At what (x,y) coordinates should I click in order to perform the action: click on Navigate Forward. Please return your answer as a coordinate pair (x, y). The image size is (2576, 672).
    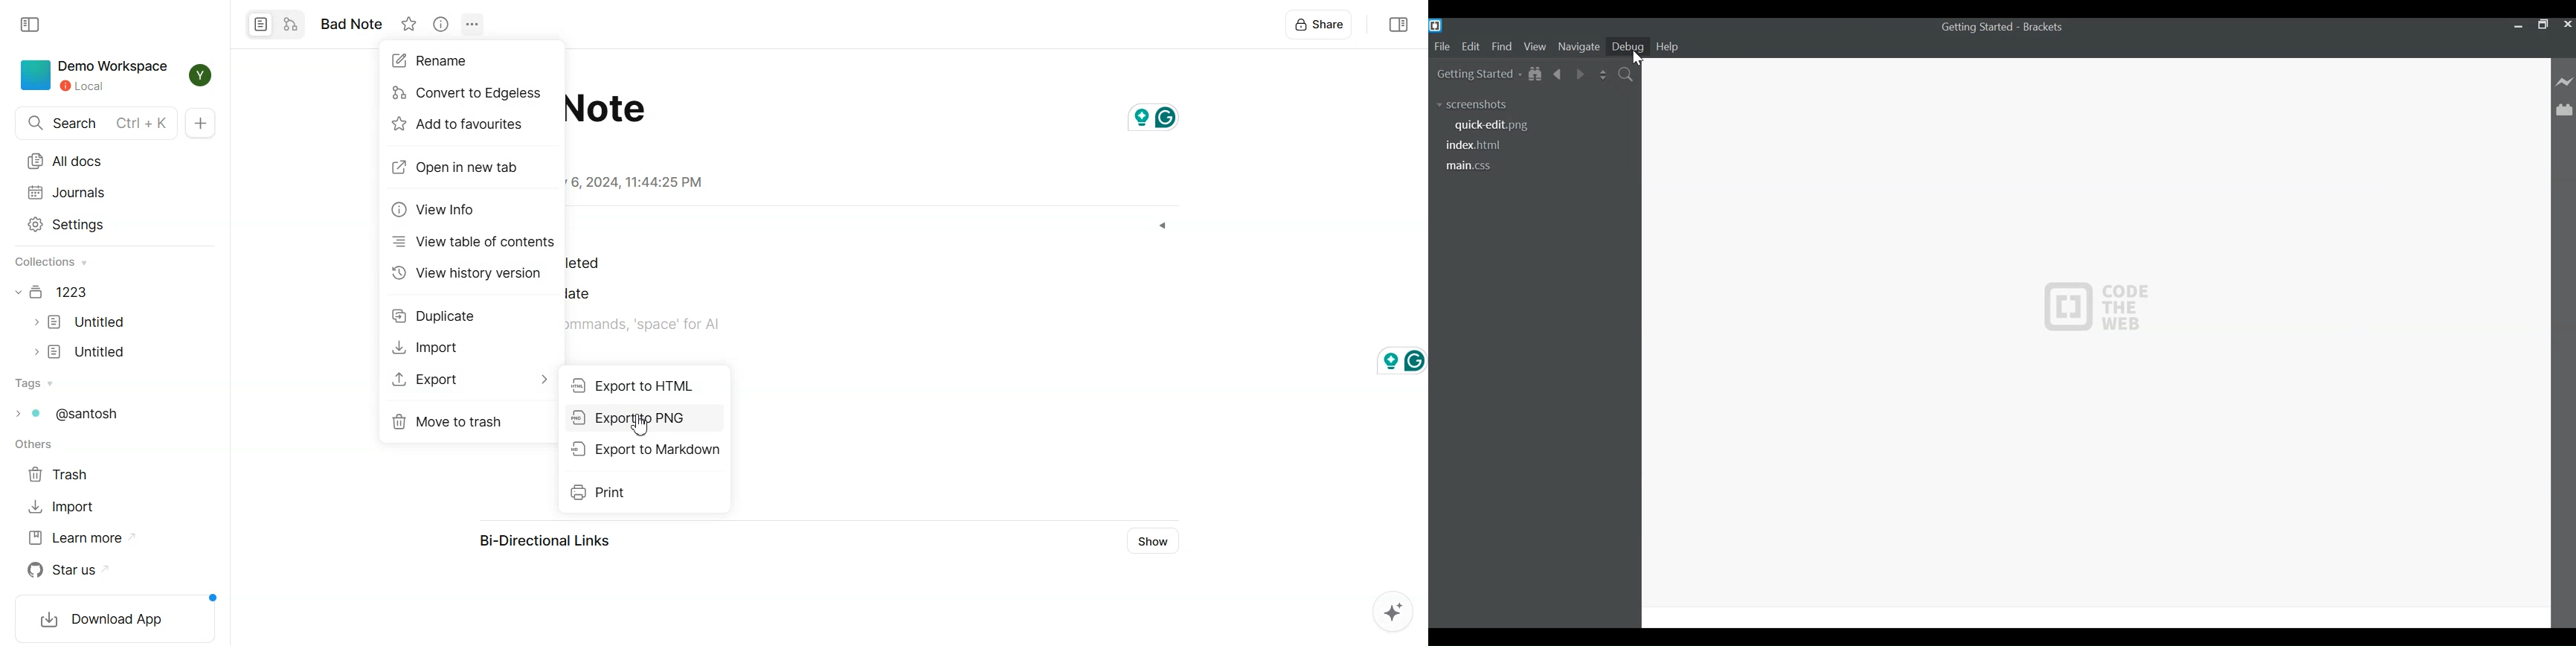
    Looking at the image, I should click on (1581, 74).